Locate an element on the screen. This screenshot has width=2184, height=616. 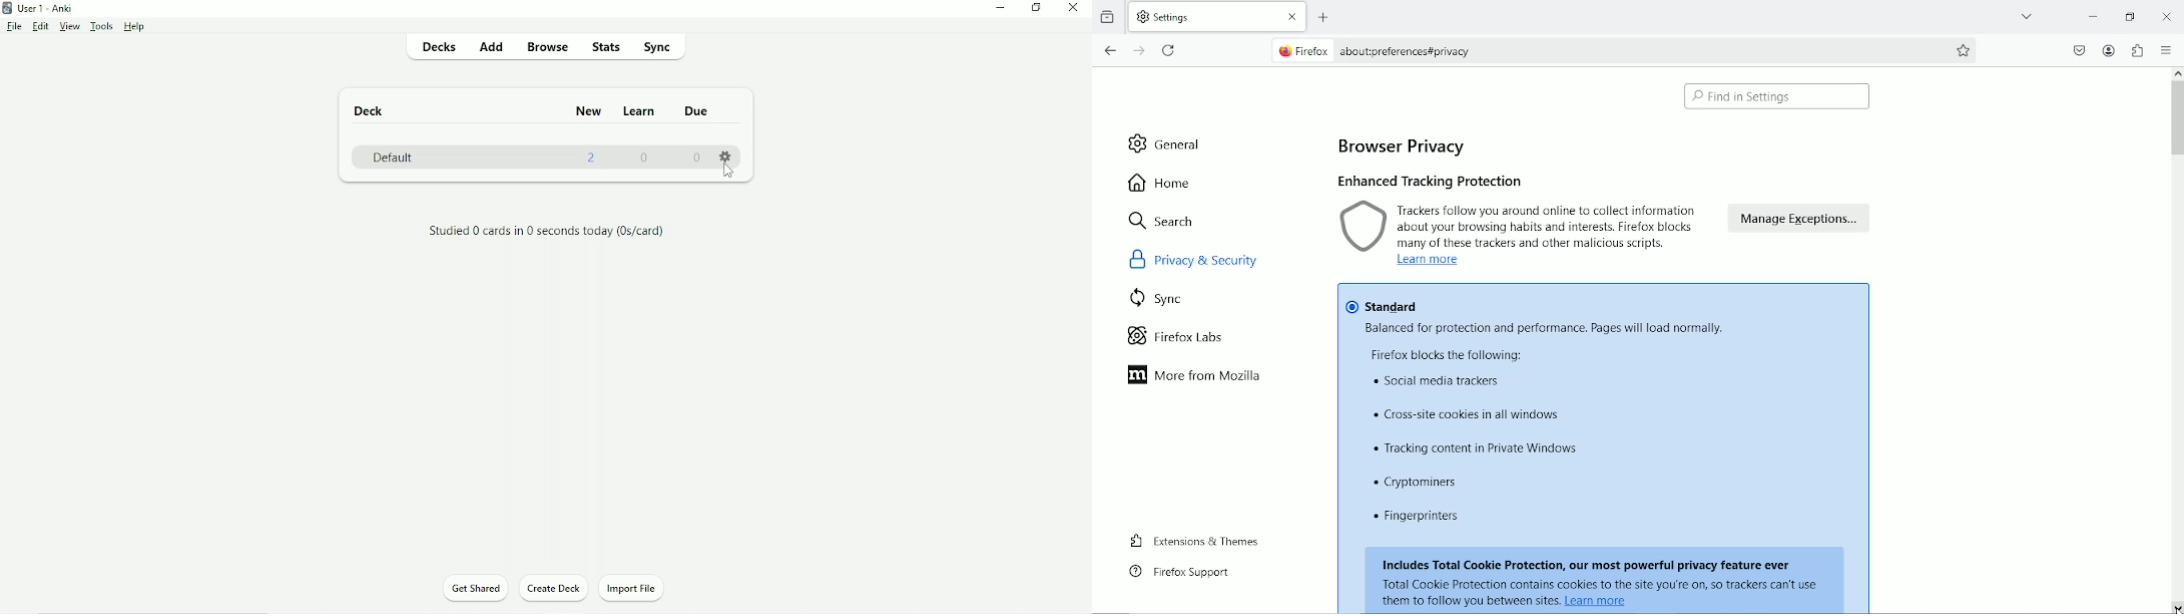
text is located at coordinates (1478, 450).